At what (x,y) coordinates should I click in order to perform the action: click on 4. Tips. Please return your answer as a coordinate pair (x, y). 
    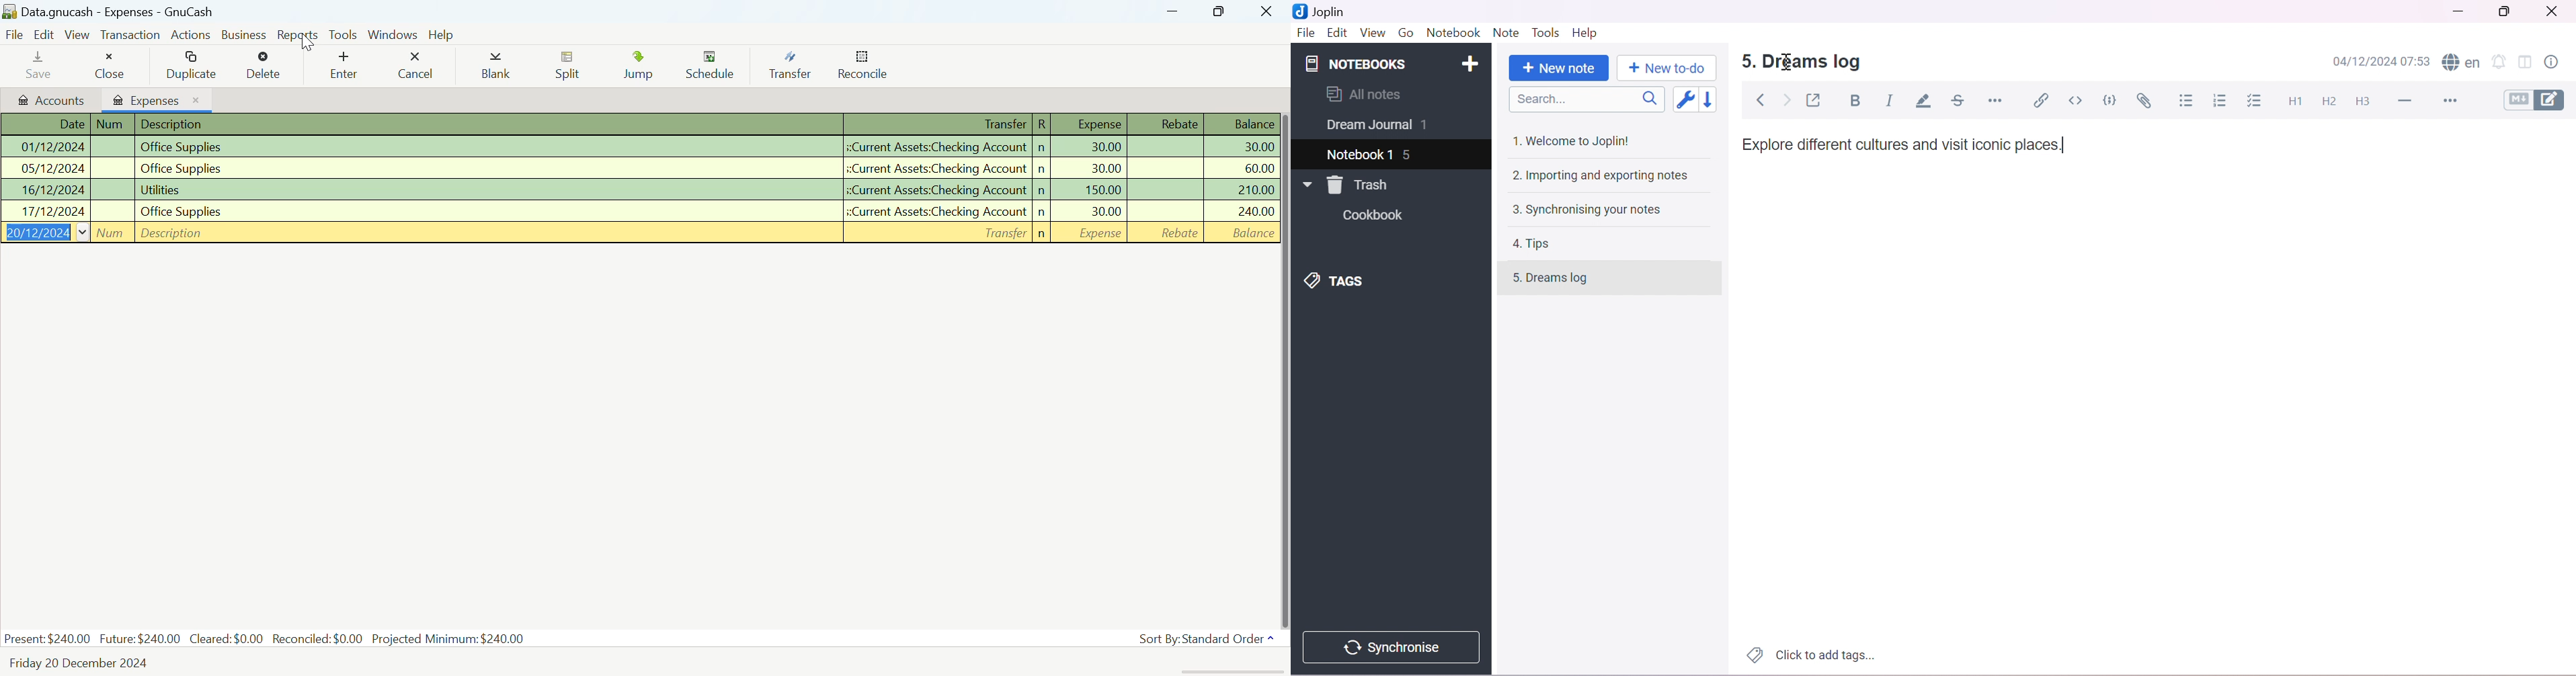
    Looking at the image, I should click on (1537, 244).